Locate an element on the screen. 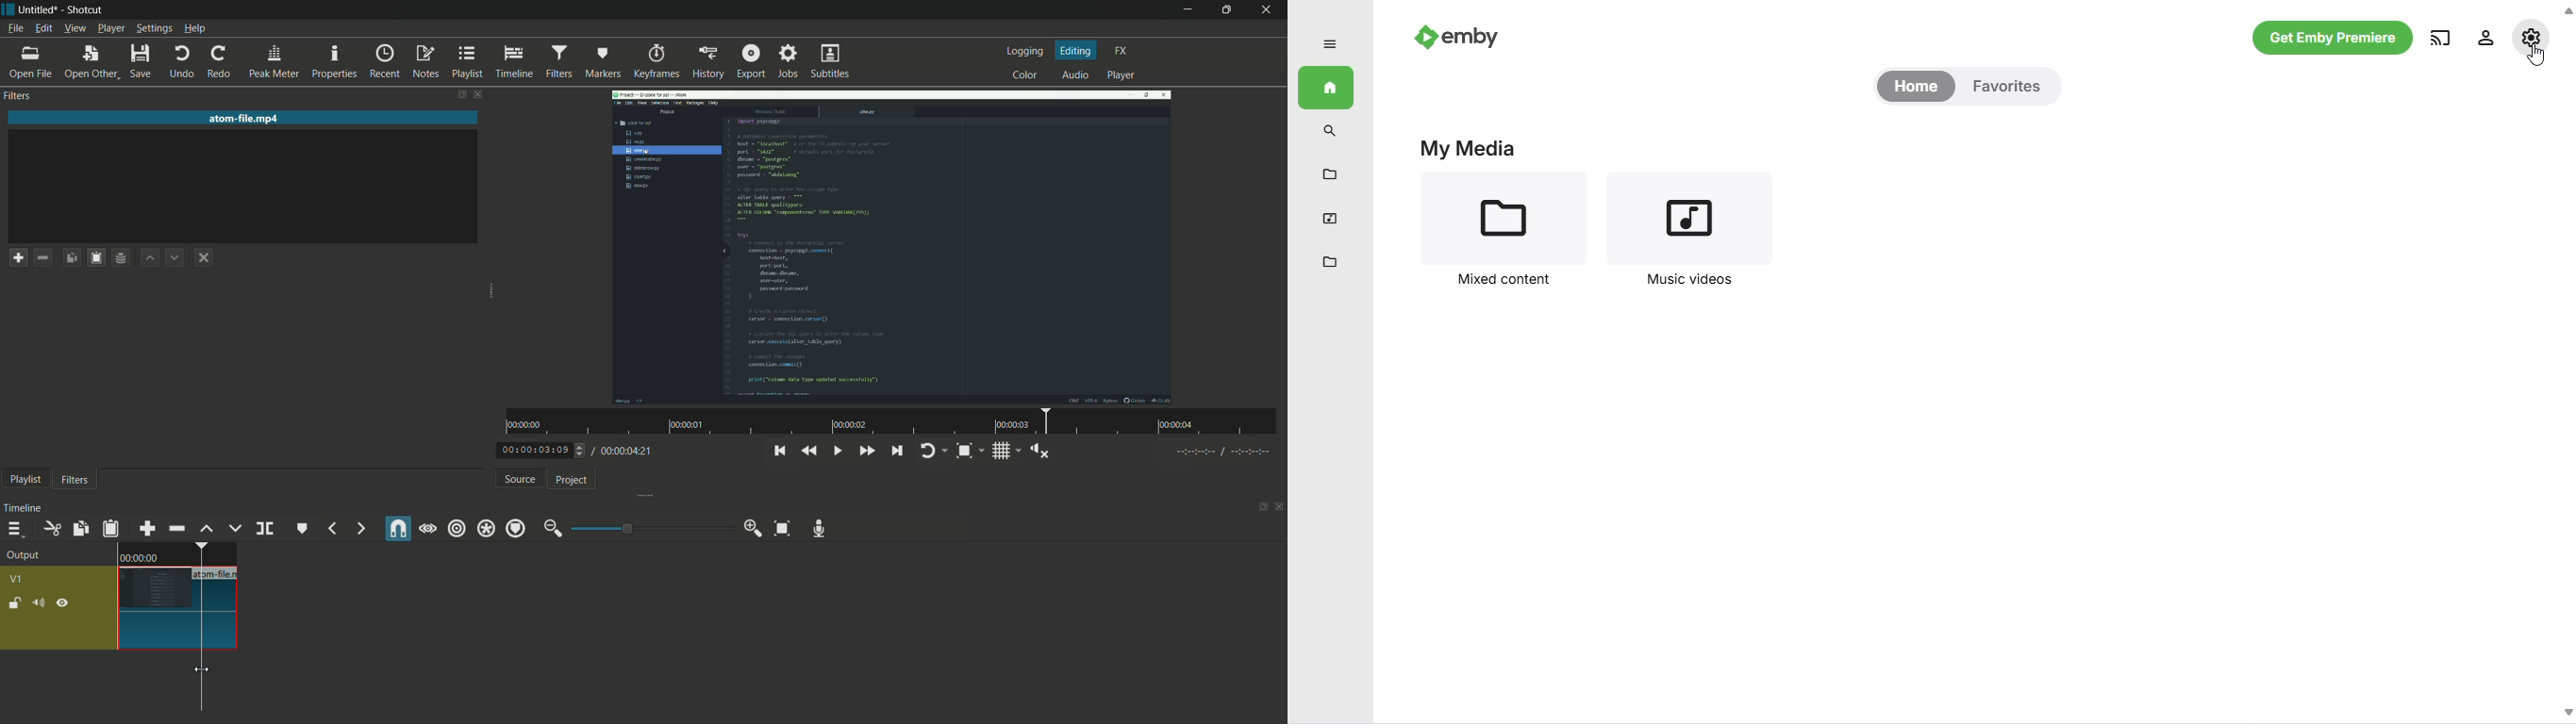 The image size is (2576, 728). subtitles is located at coordinates (830, 61).